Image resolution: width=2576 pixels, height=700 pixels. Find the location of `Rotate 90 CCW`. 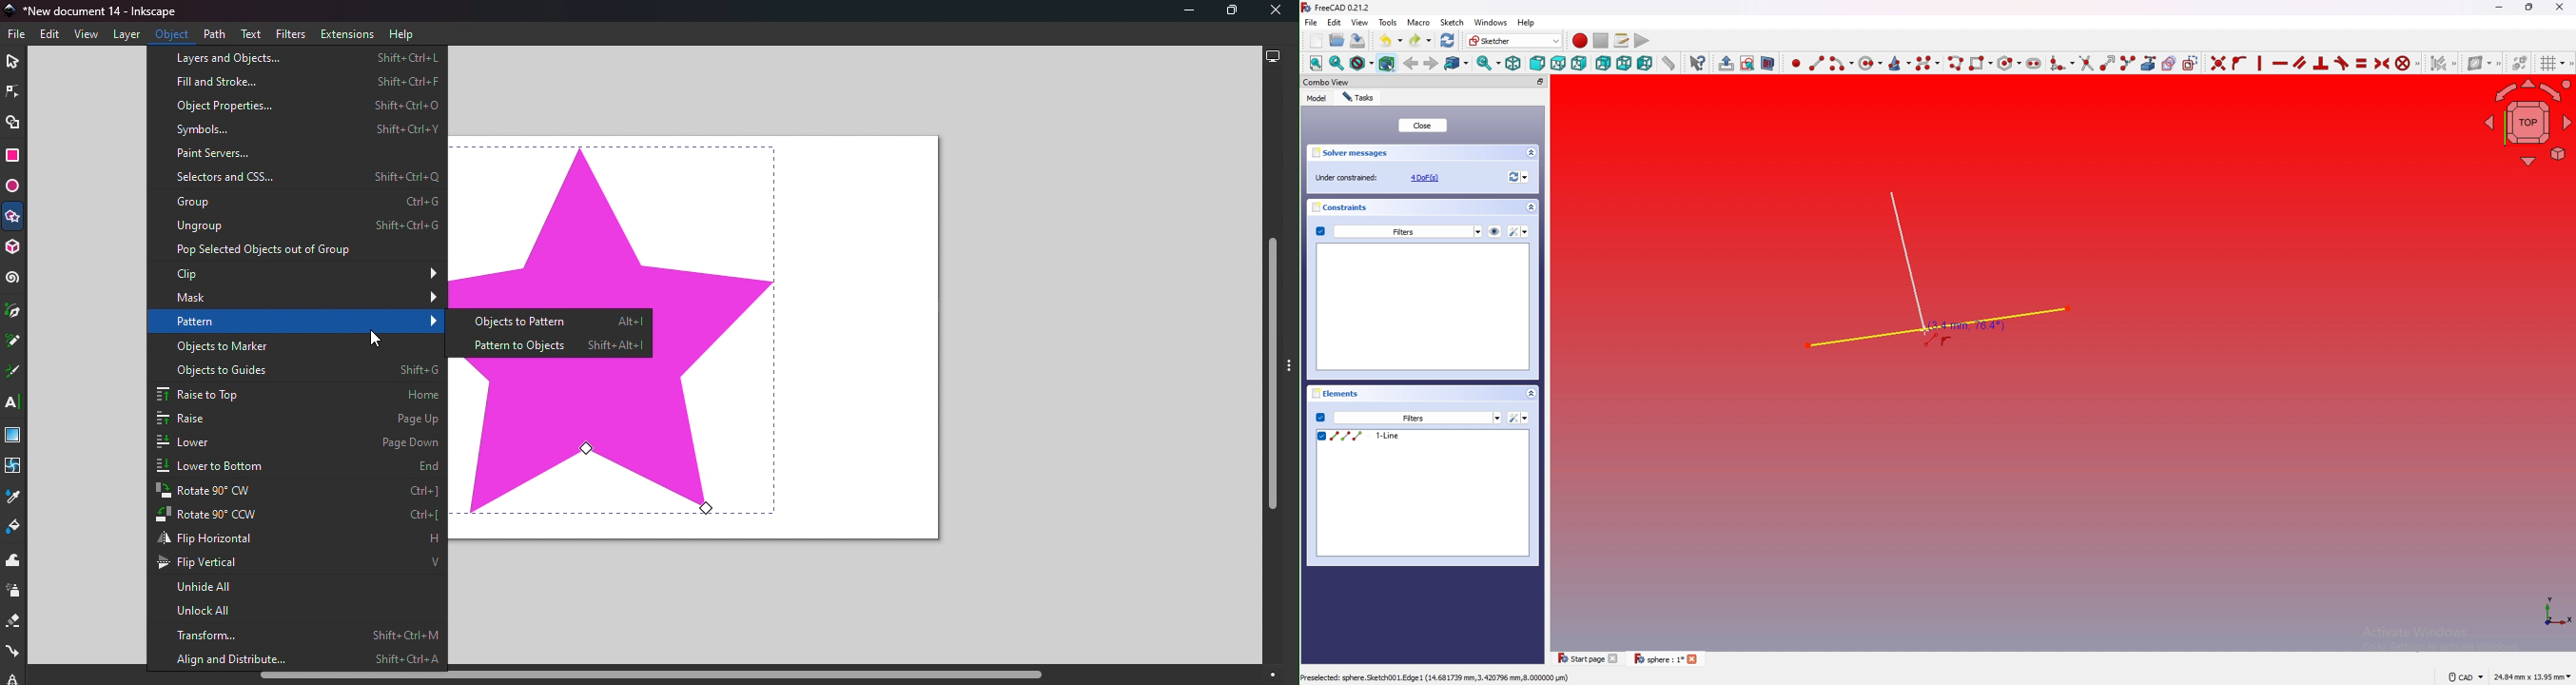

Rotate 90 CCW is located at coordinates (297, 515).